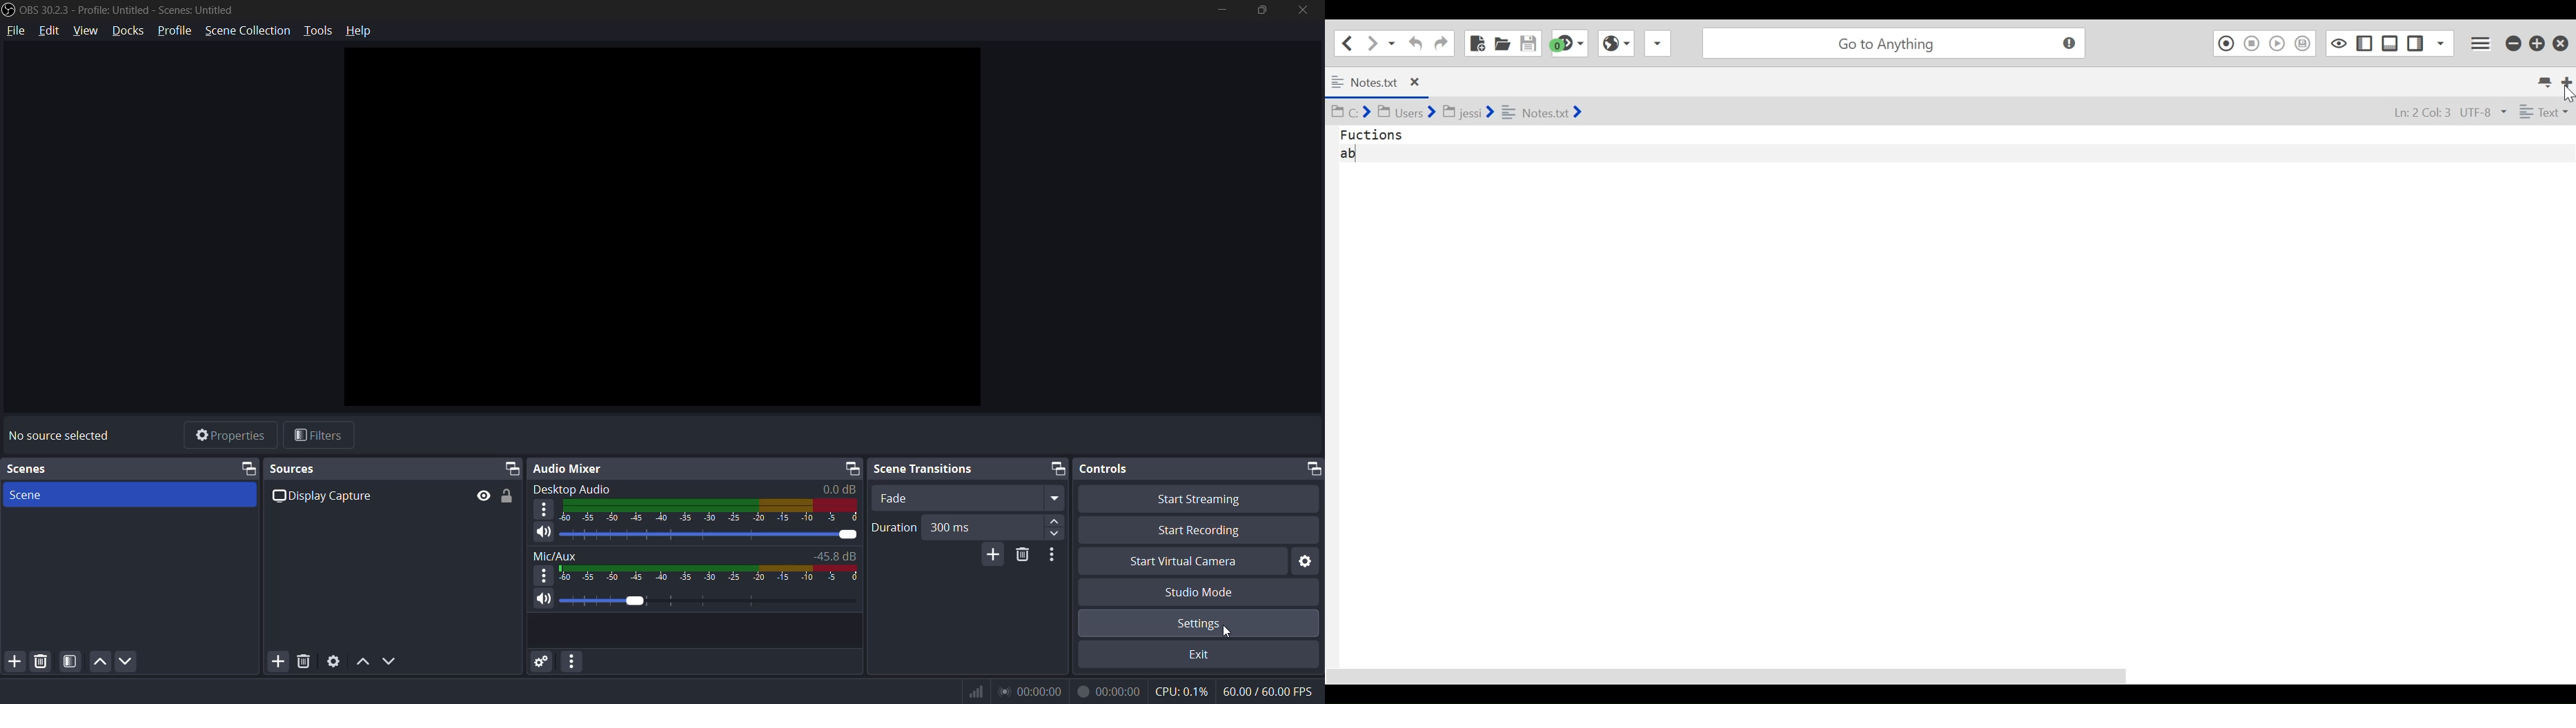  What do you see at coordinates (319, 32) in the screenshot?
I see `tools` at bounding box center [319, 32].